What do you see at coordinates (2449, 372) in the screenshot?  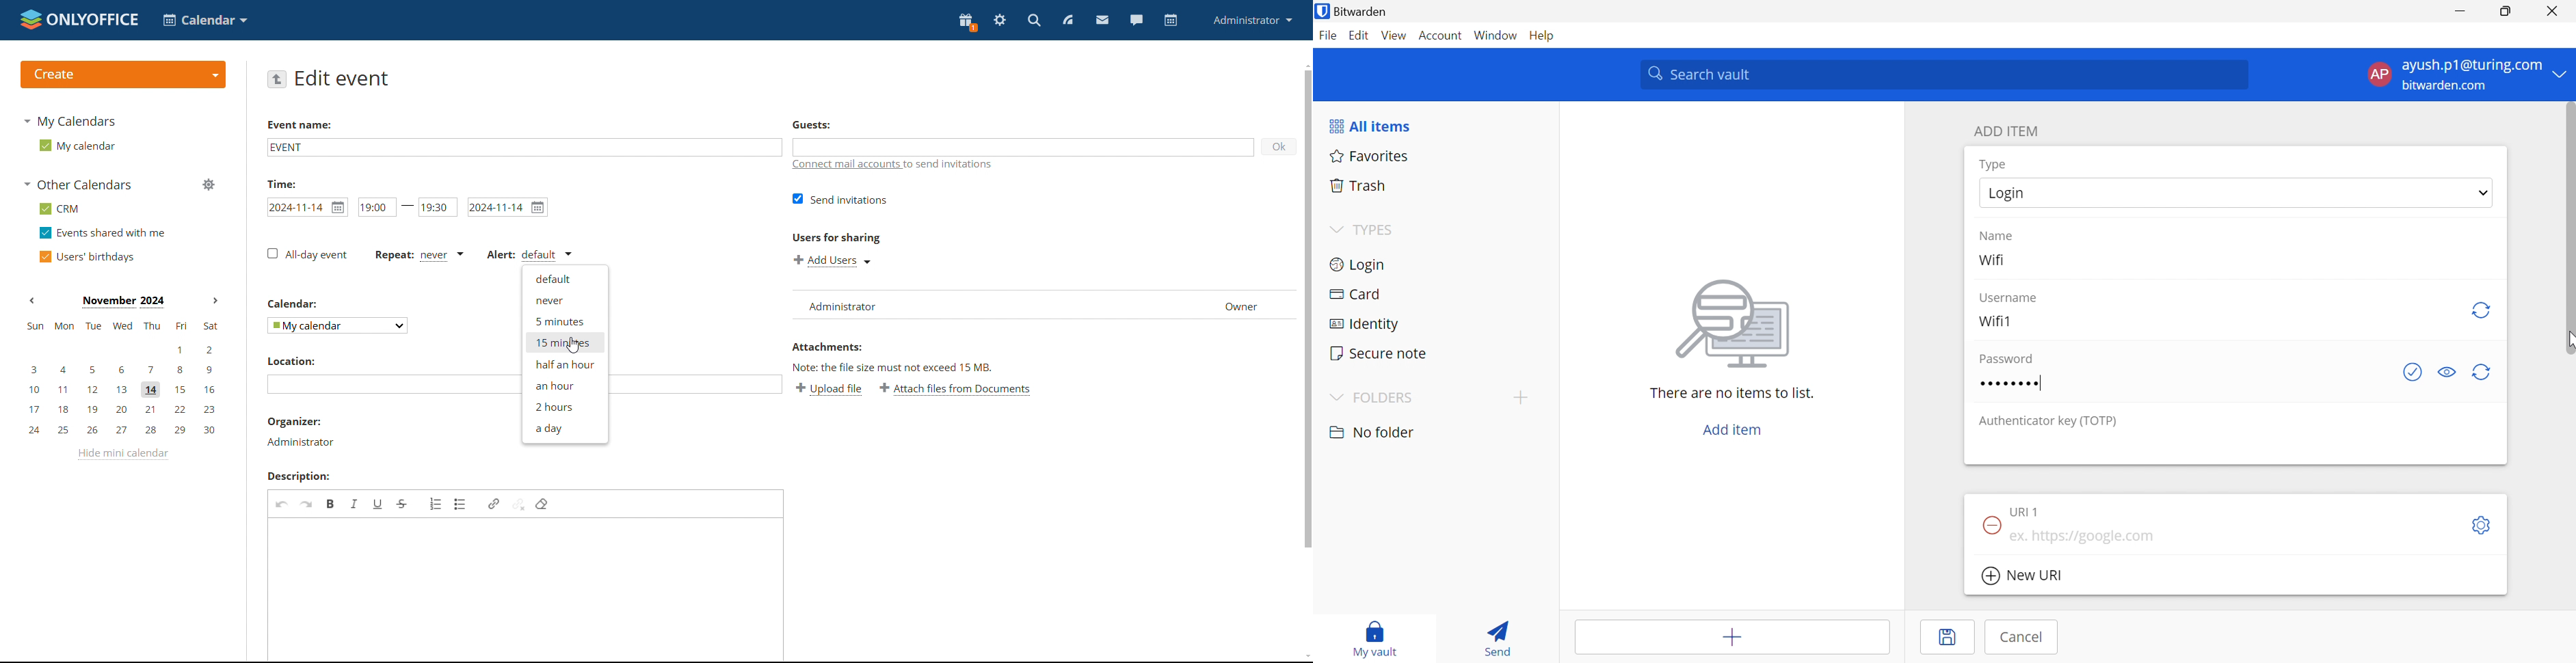 I see `Toggle visibility` at bounding box center [2449, 372].